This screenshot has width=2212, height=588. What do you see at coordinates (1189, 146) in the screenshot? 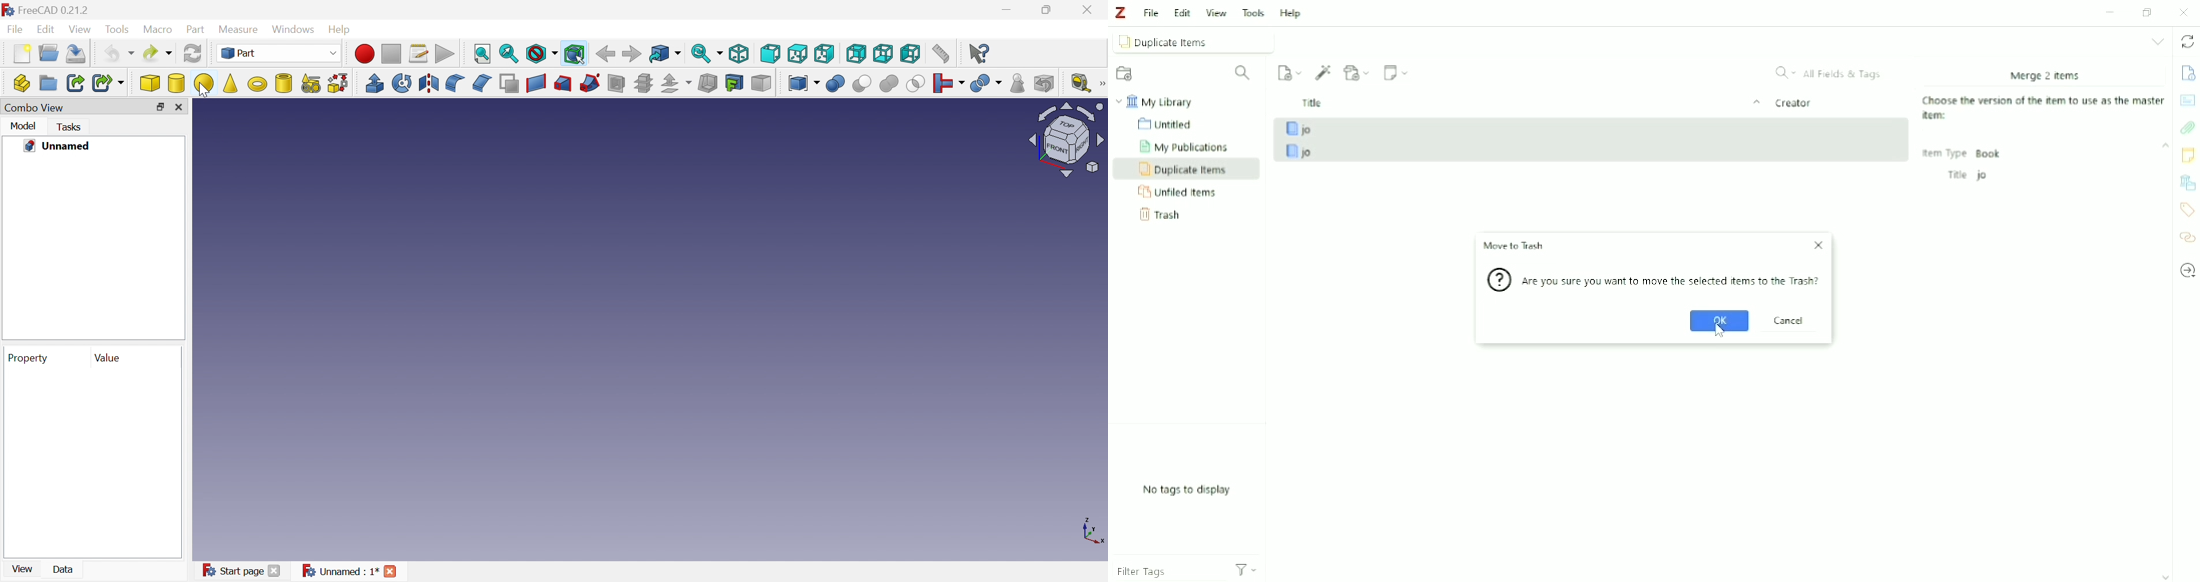
I see `My Publications` at bounding box center [1189, 146].